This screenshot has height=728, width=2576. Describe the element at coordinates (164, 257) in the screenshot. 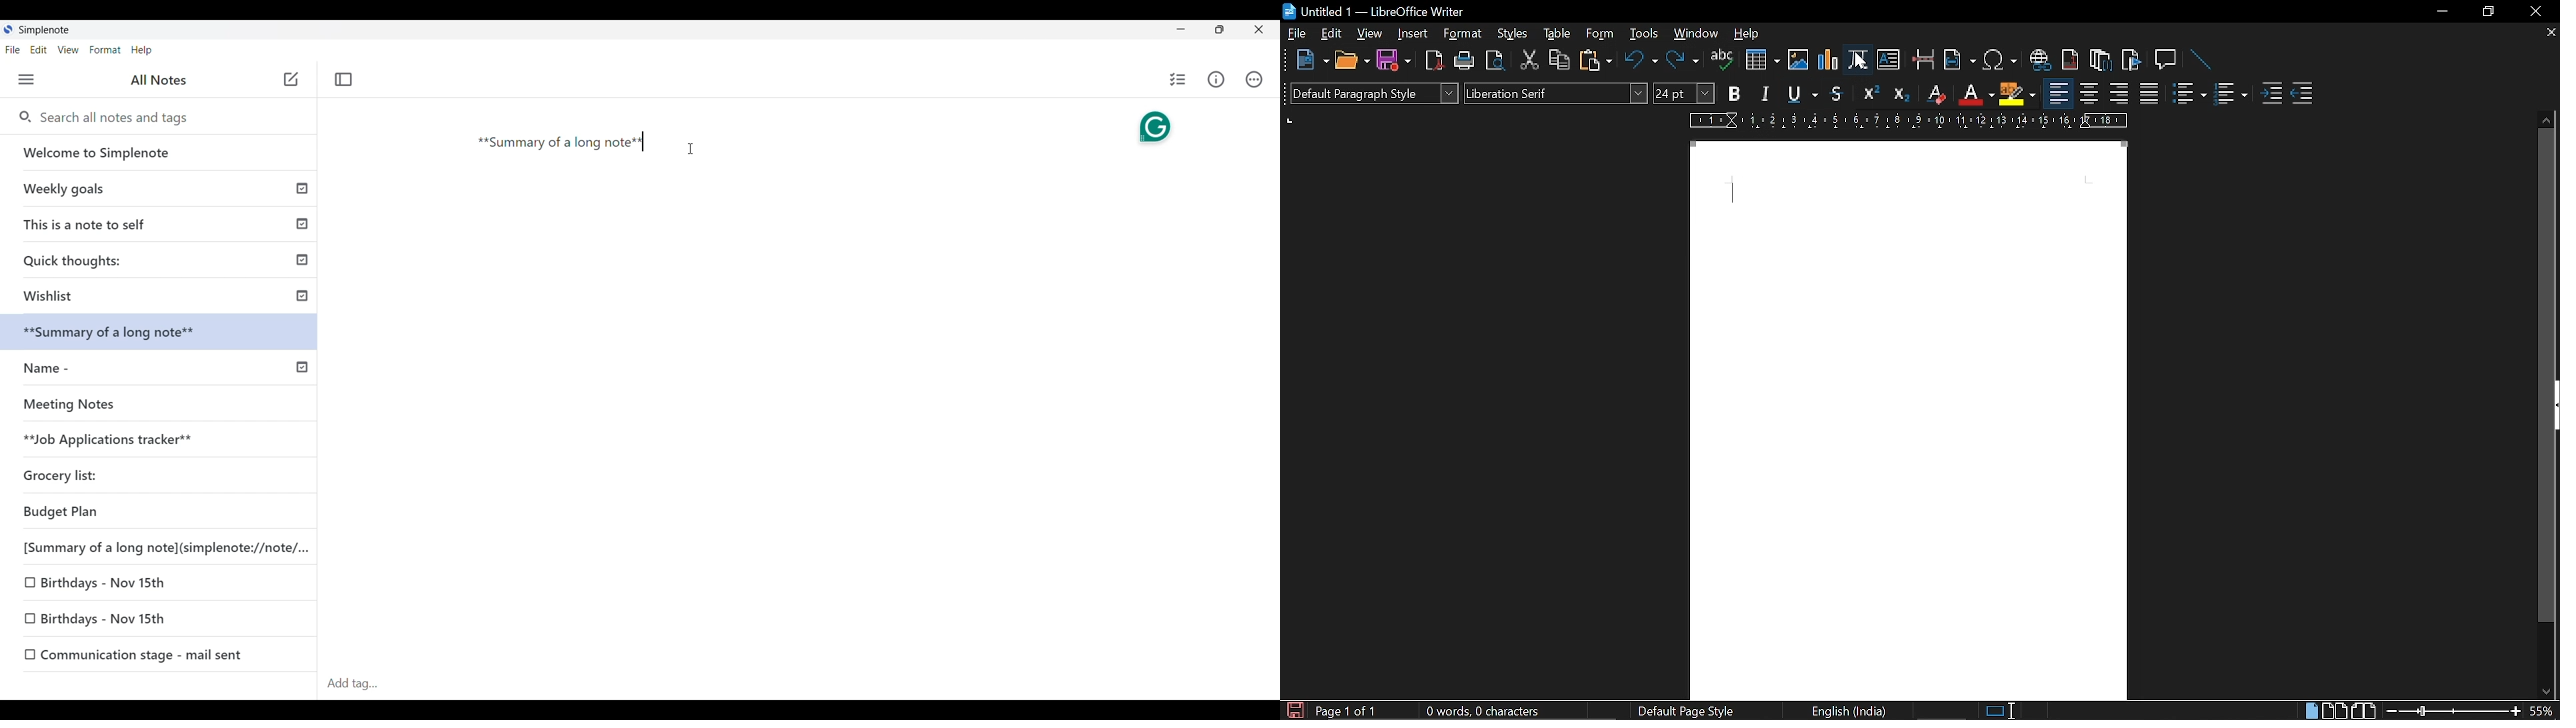

I see `Quick thoughts:` at that location.